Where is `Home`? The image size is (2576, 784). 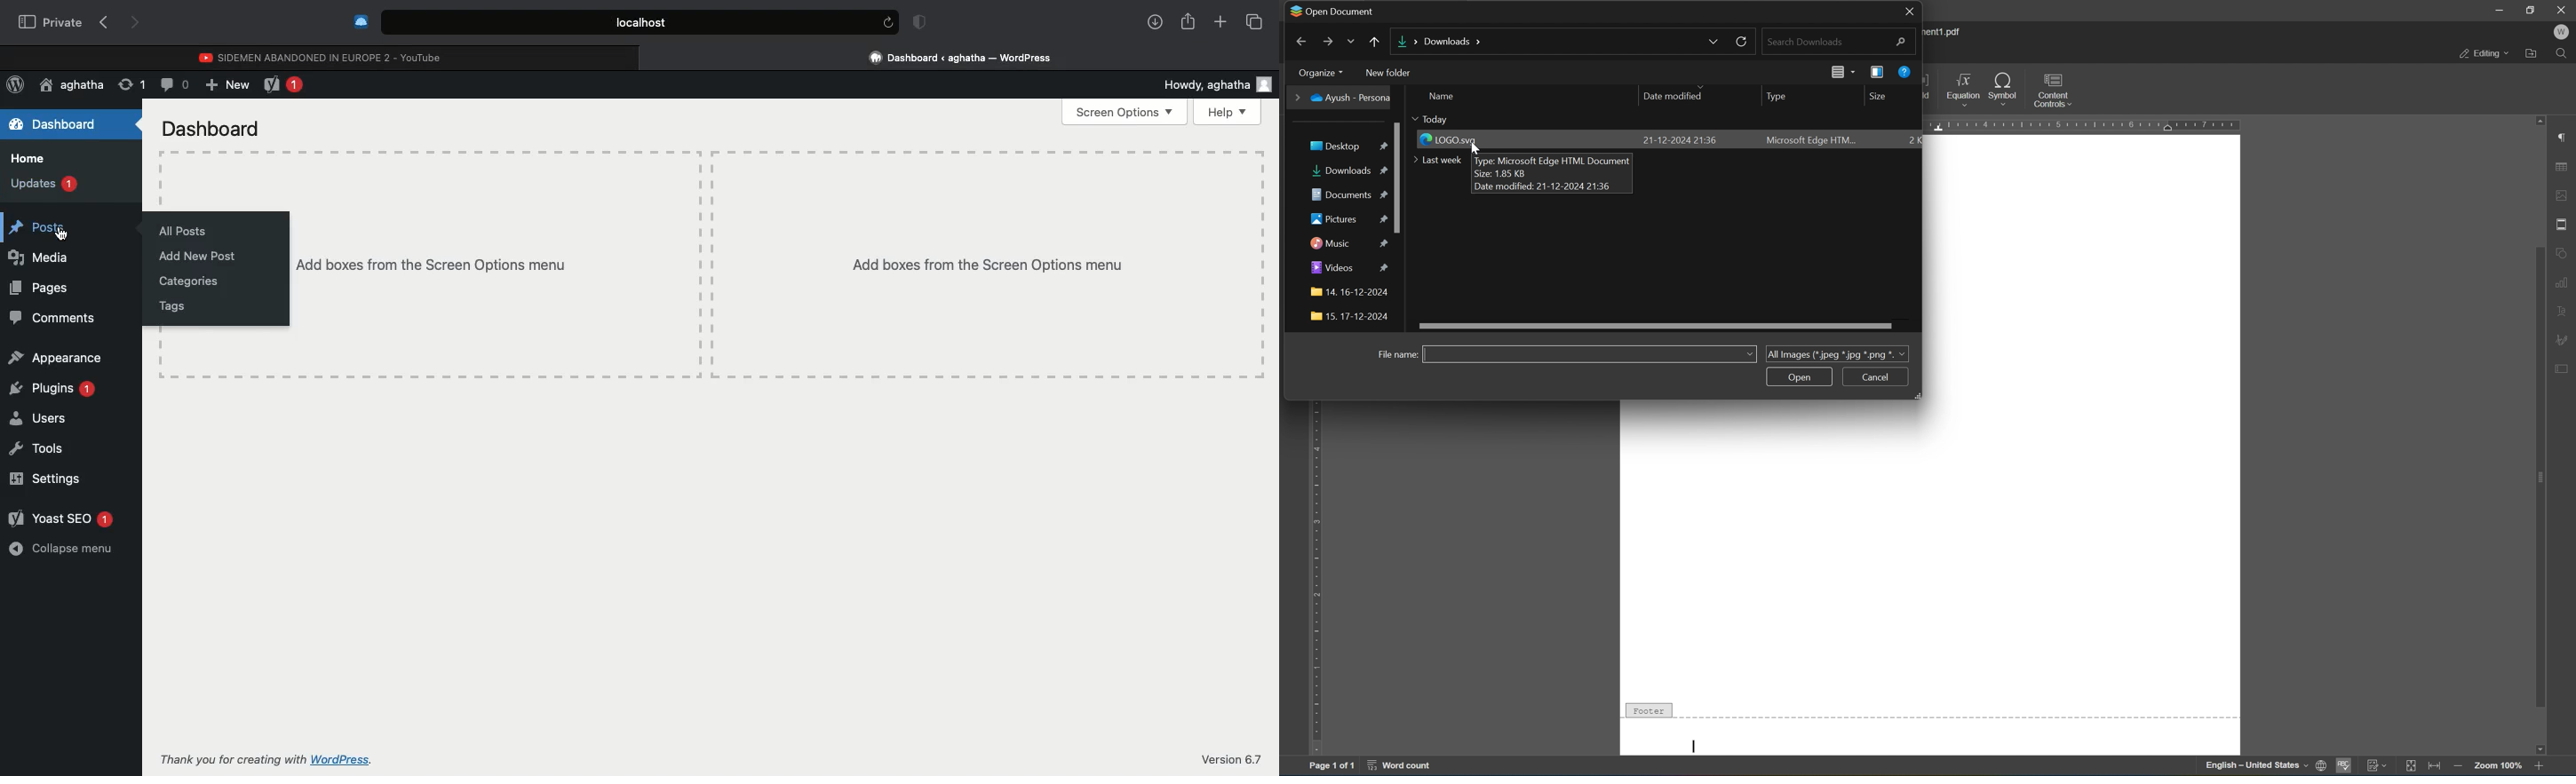 Home is located at coordinates (28, 161).